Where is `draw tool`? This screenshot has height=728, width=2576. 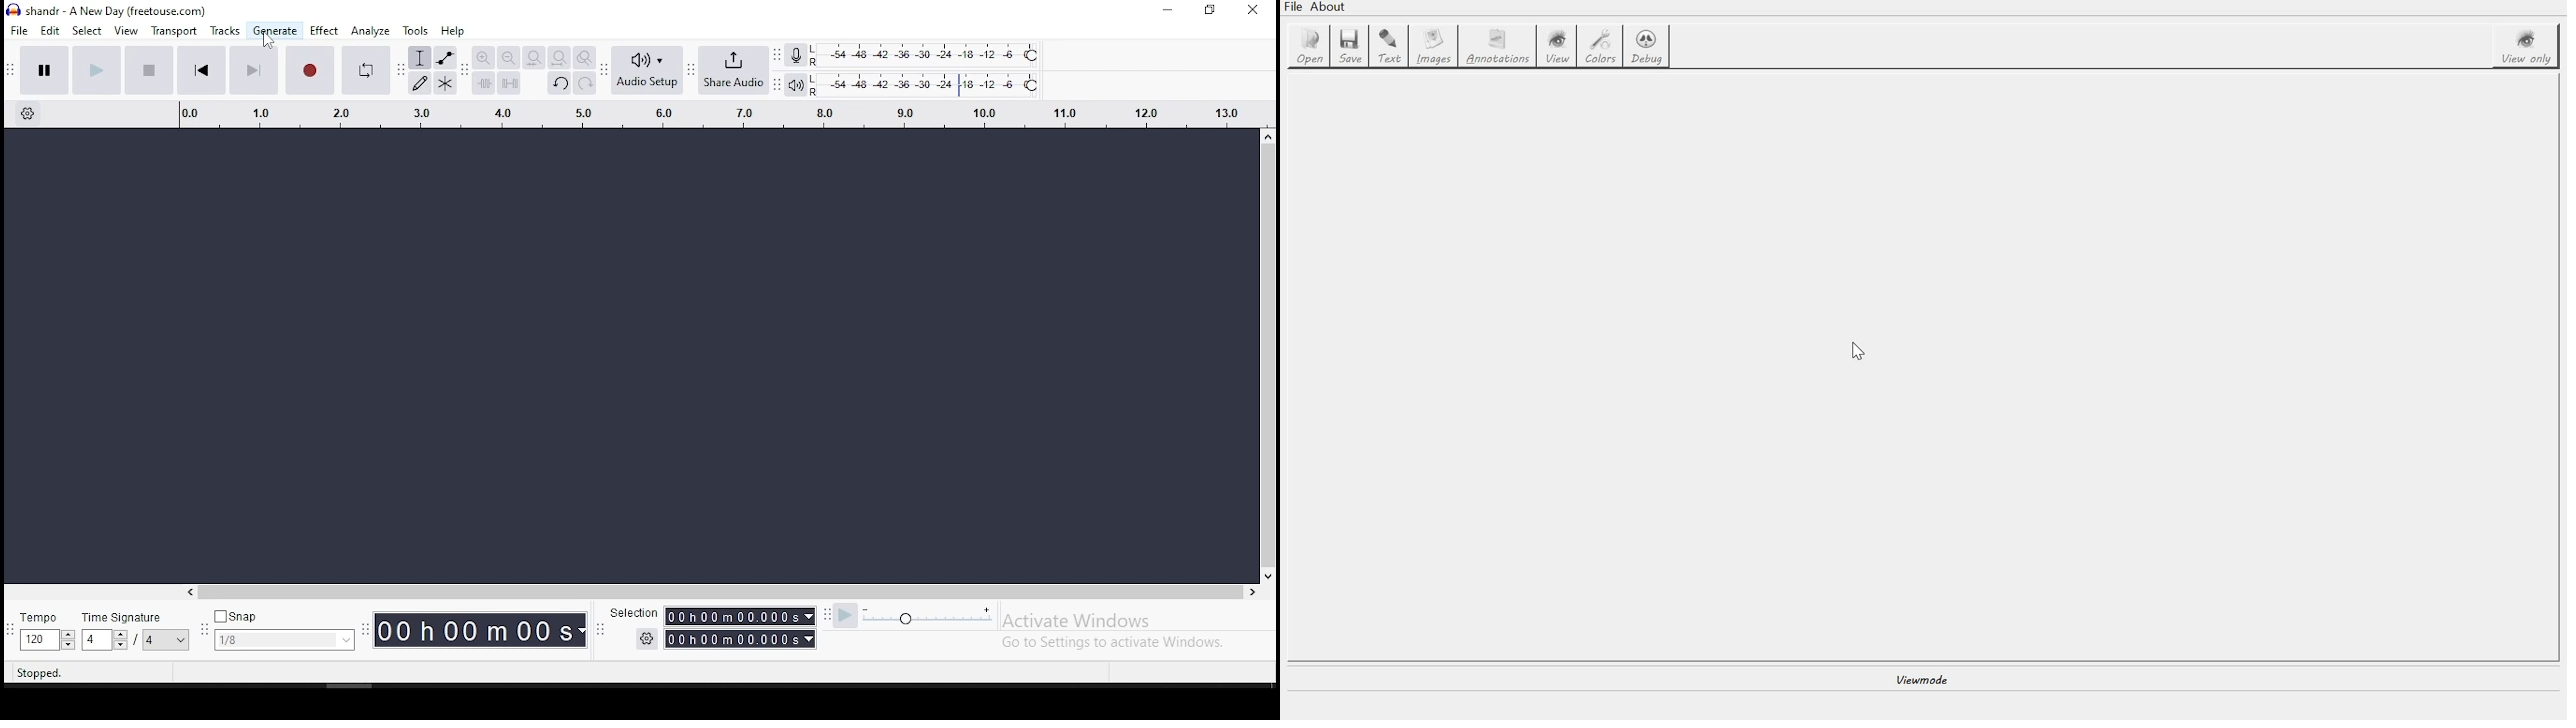
draw tool is located at coordinates (418, 82).